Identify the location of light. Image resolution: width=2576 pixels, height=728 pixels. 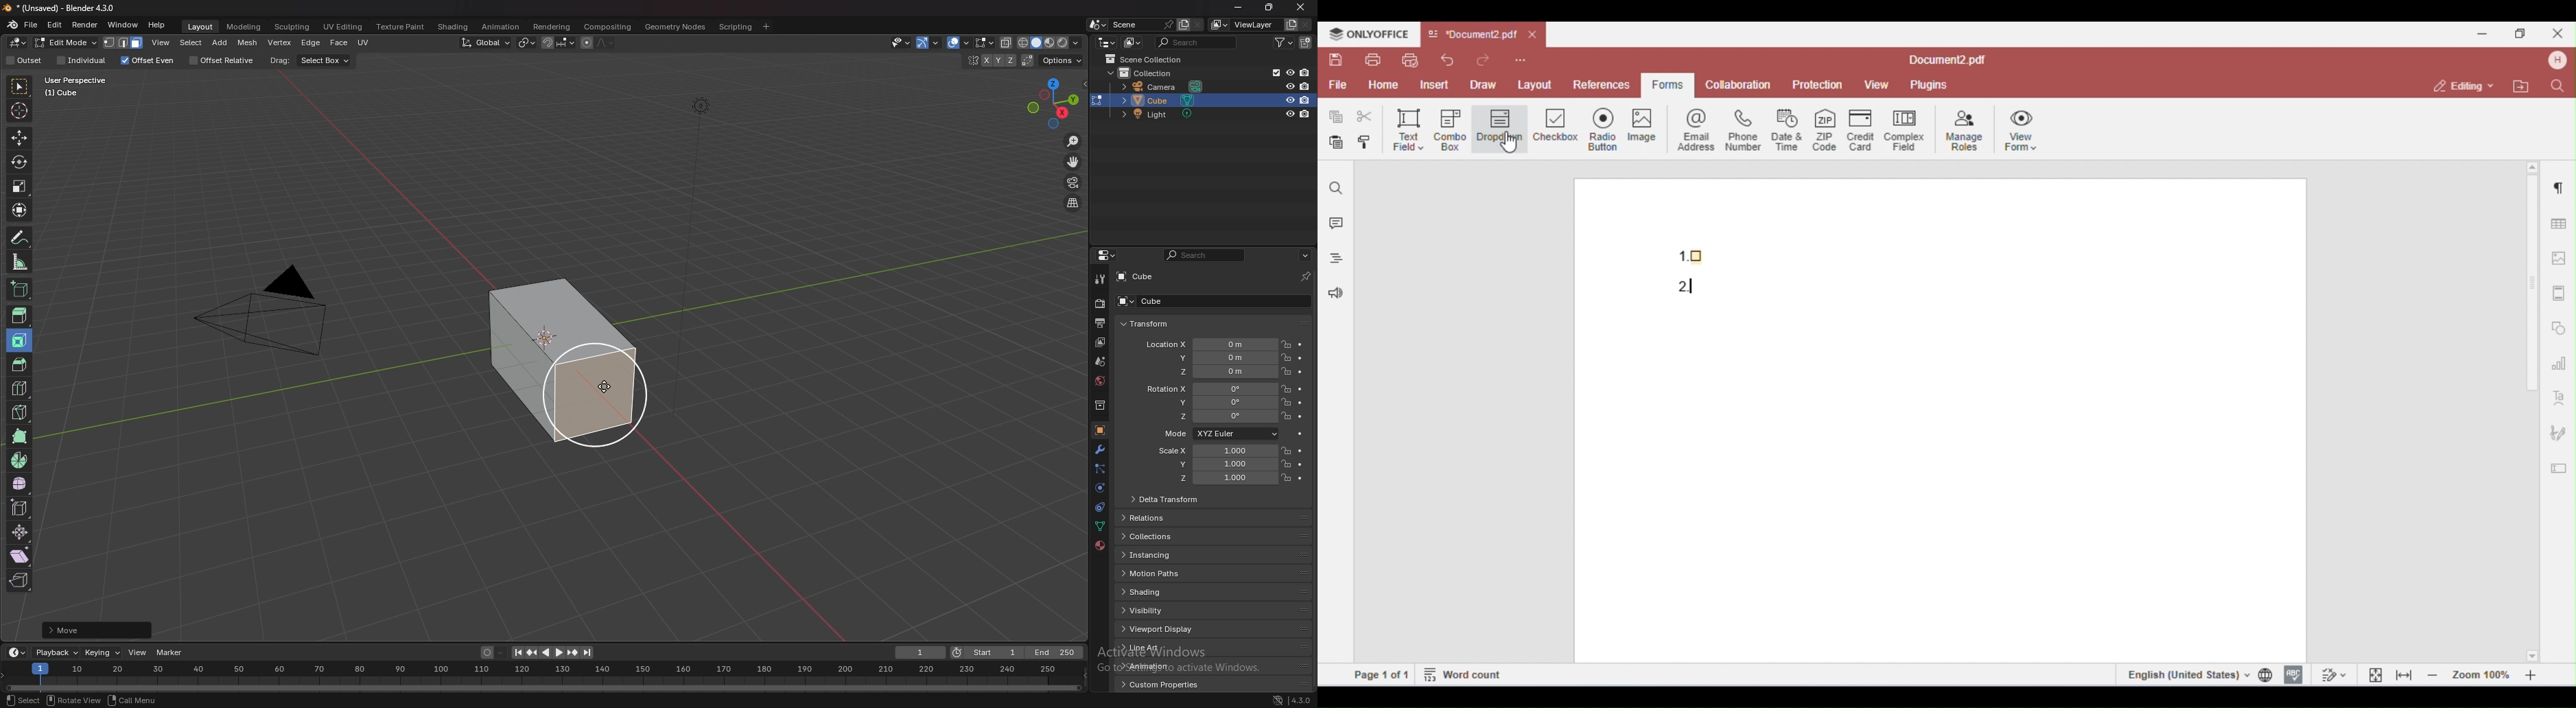
(1162, 114).